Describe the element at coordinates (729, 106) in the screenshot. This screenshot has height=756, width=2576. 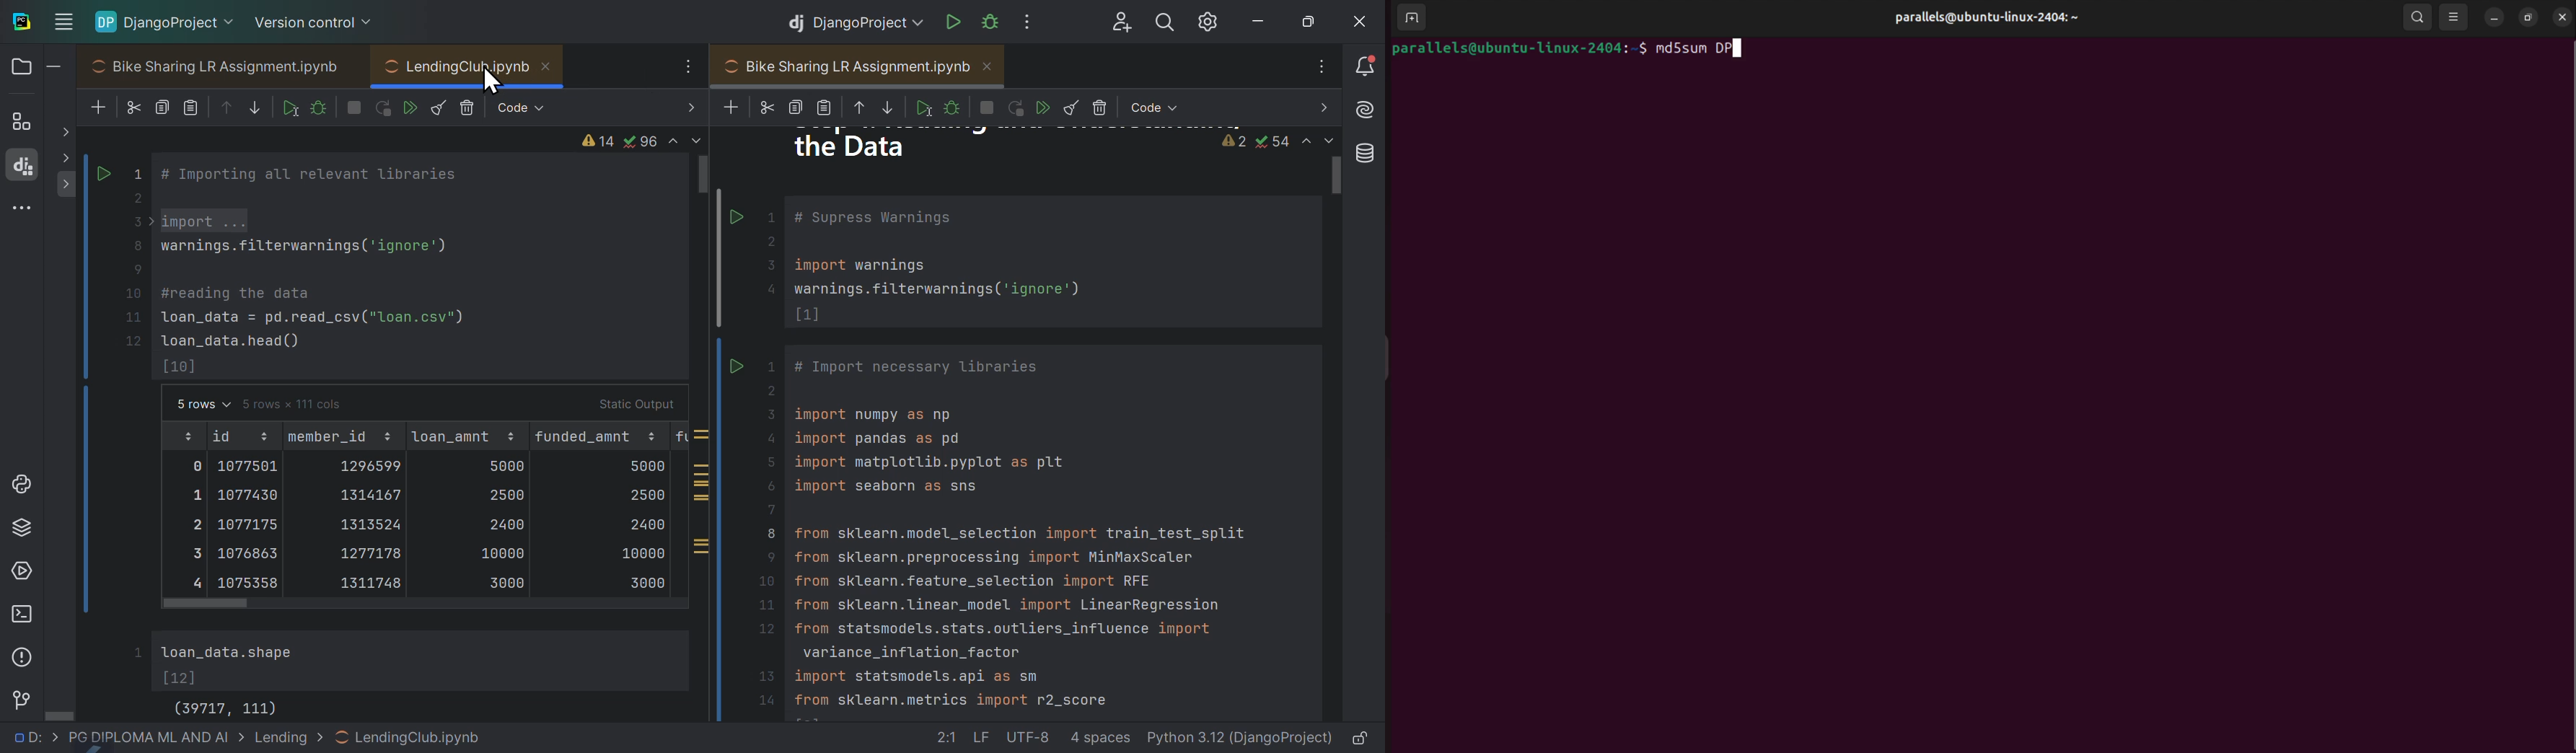
I see `` at that location.